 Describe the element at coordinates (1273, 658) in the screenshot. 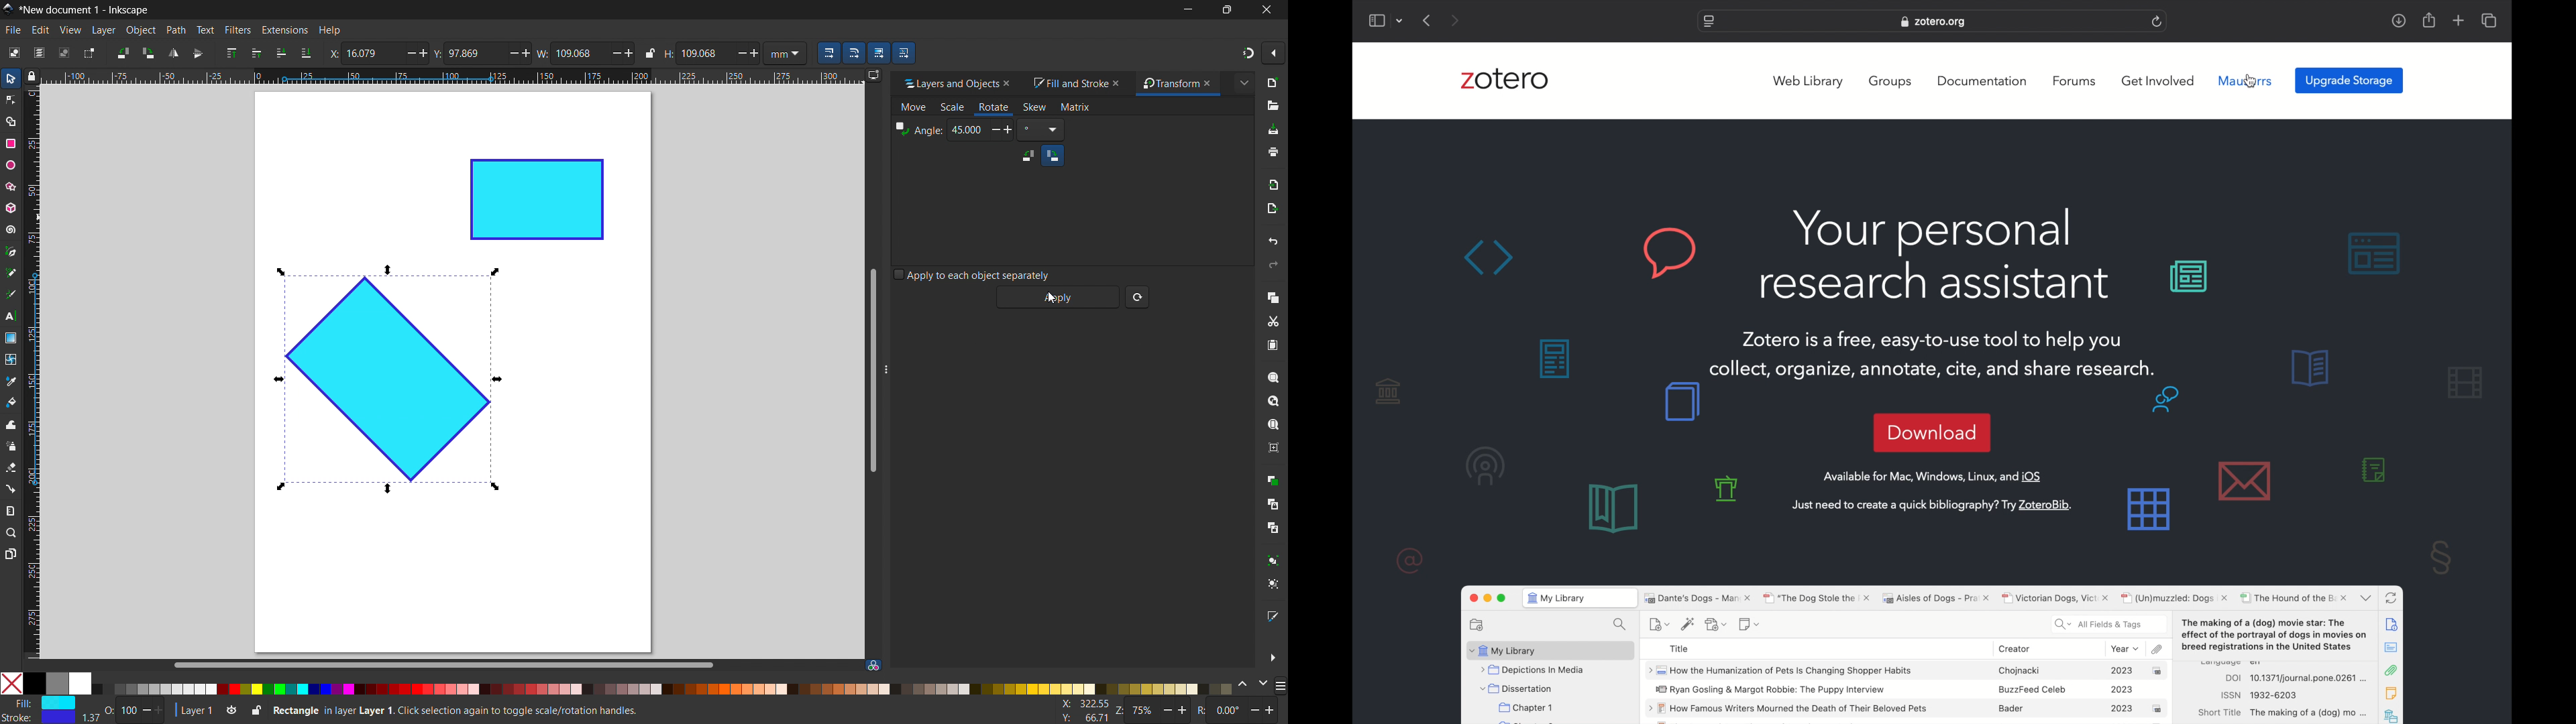

I see `more options` at that location.